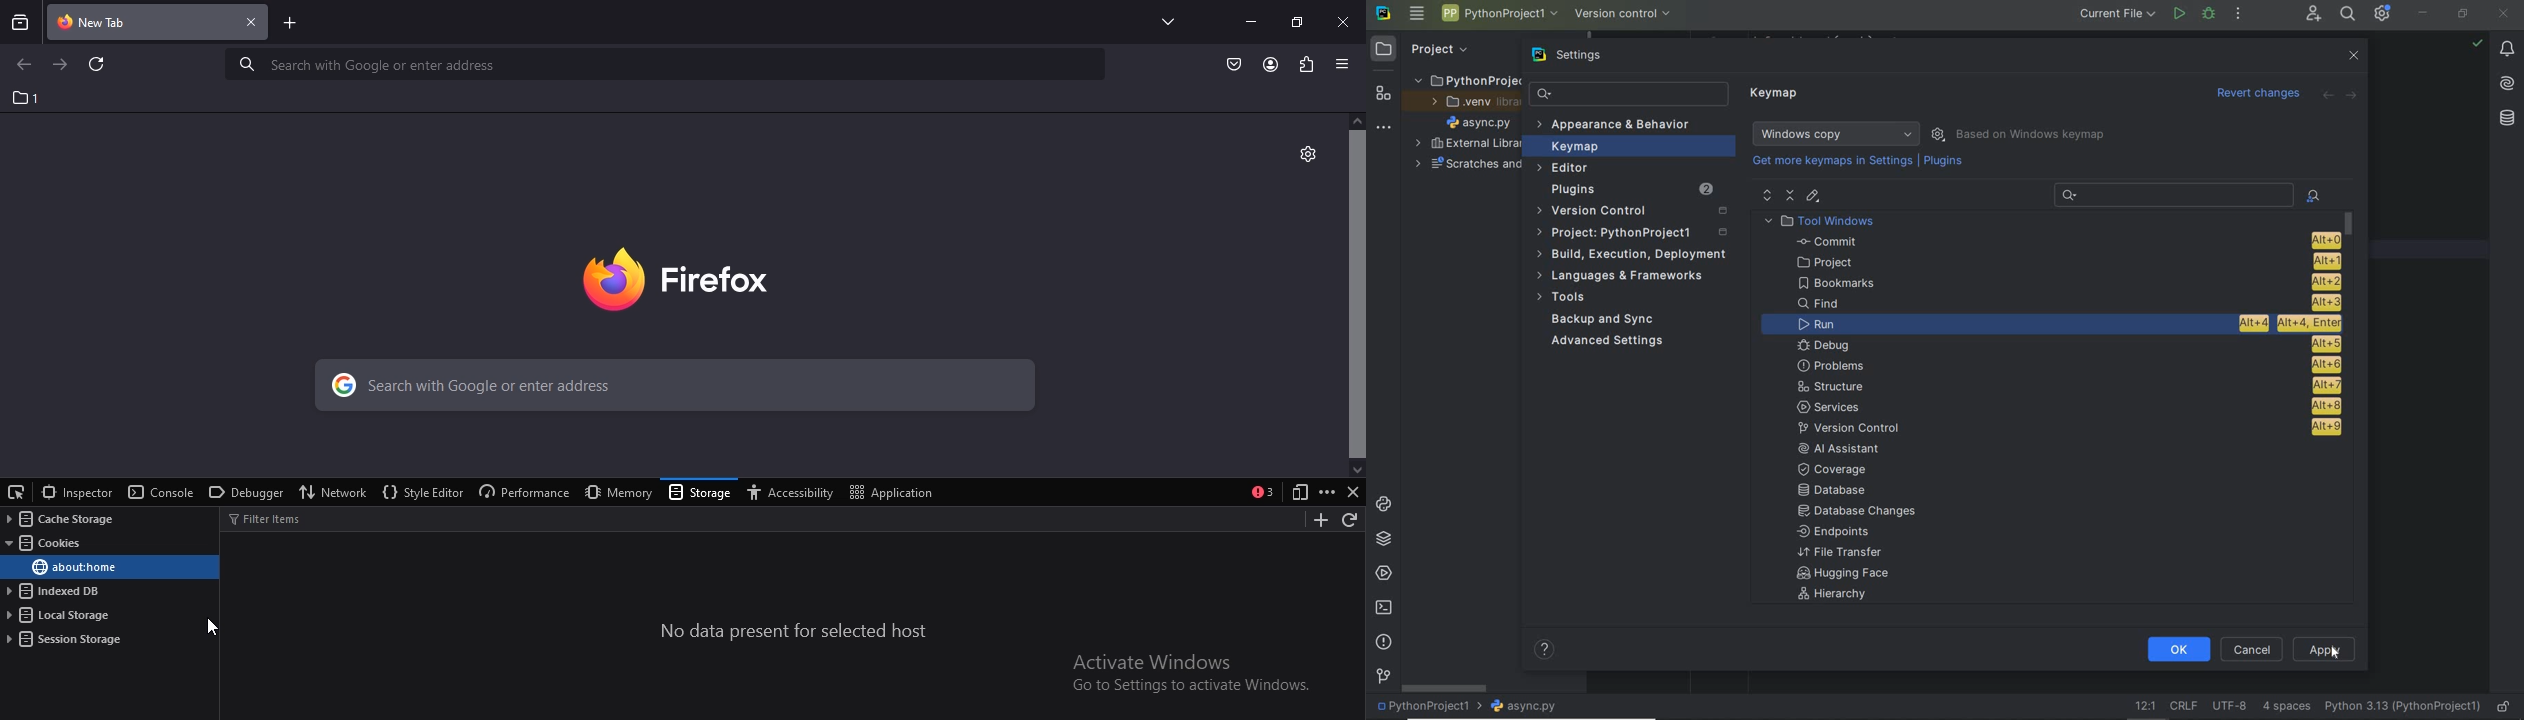  What do you see at coordinates (1945, 161) in the screenshot?
I see `Plugins` at bounding box center [1945, 161].